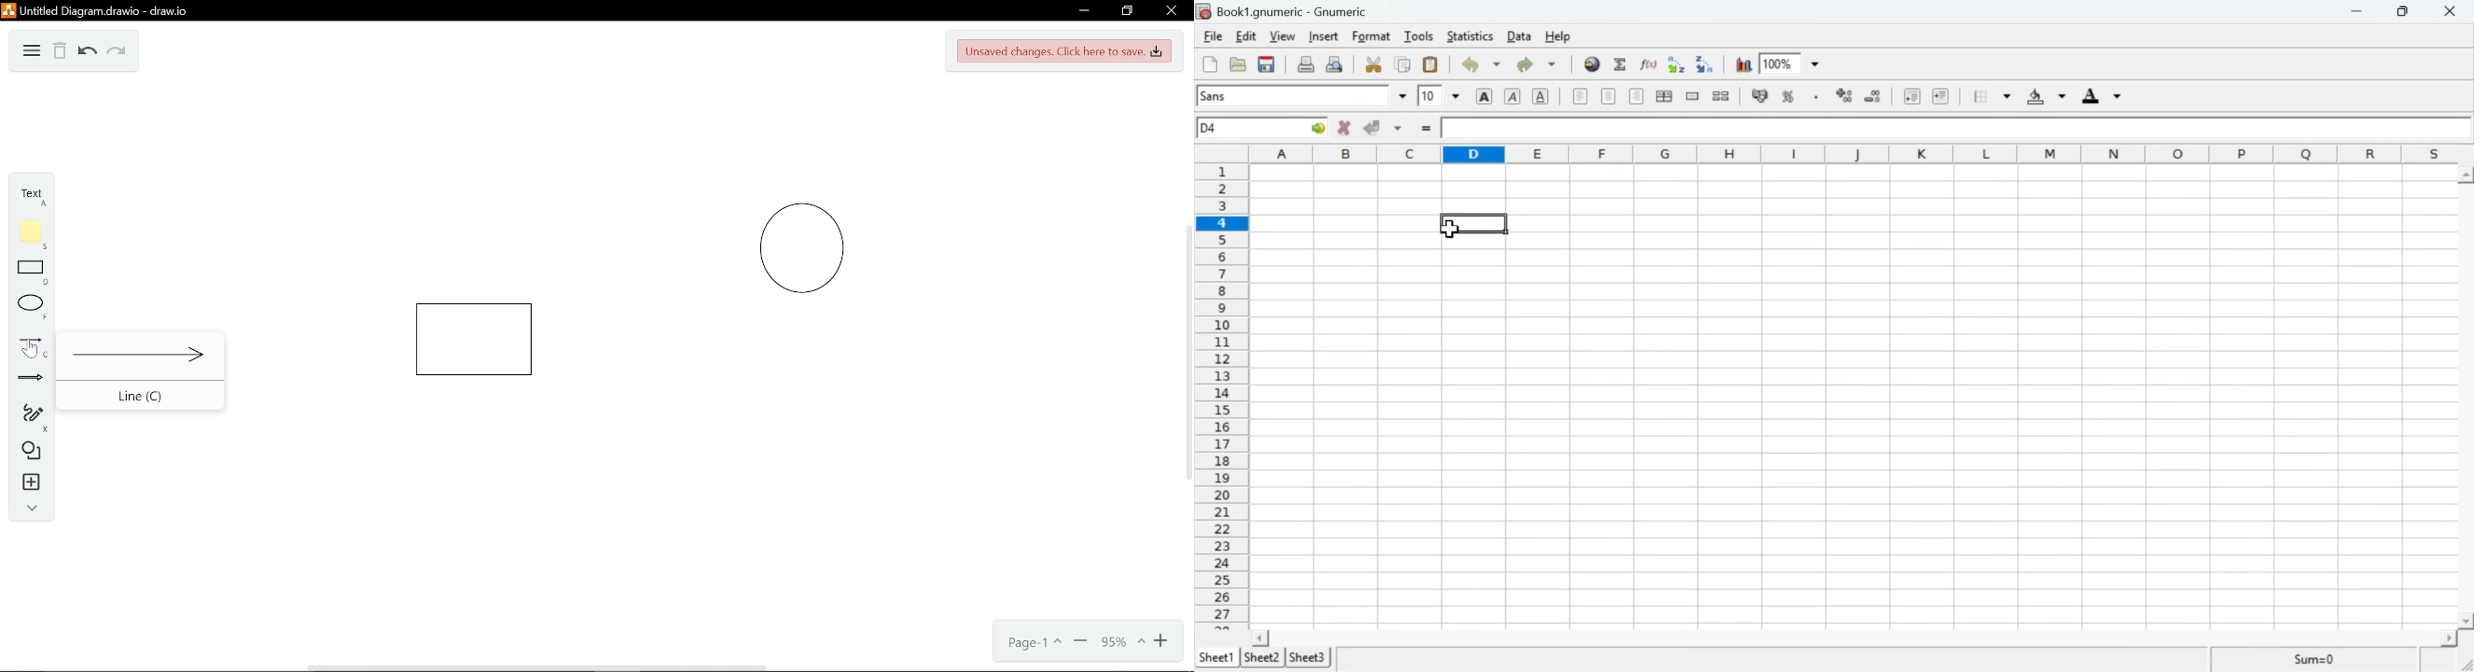  I want to click on Thousand separator, so click(1815, 97).